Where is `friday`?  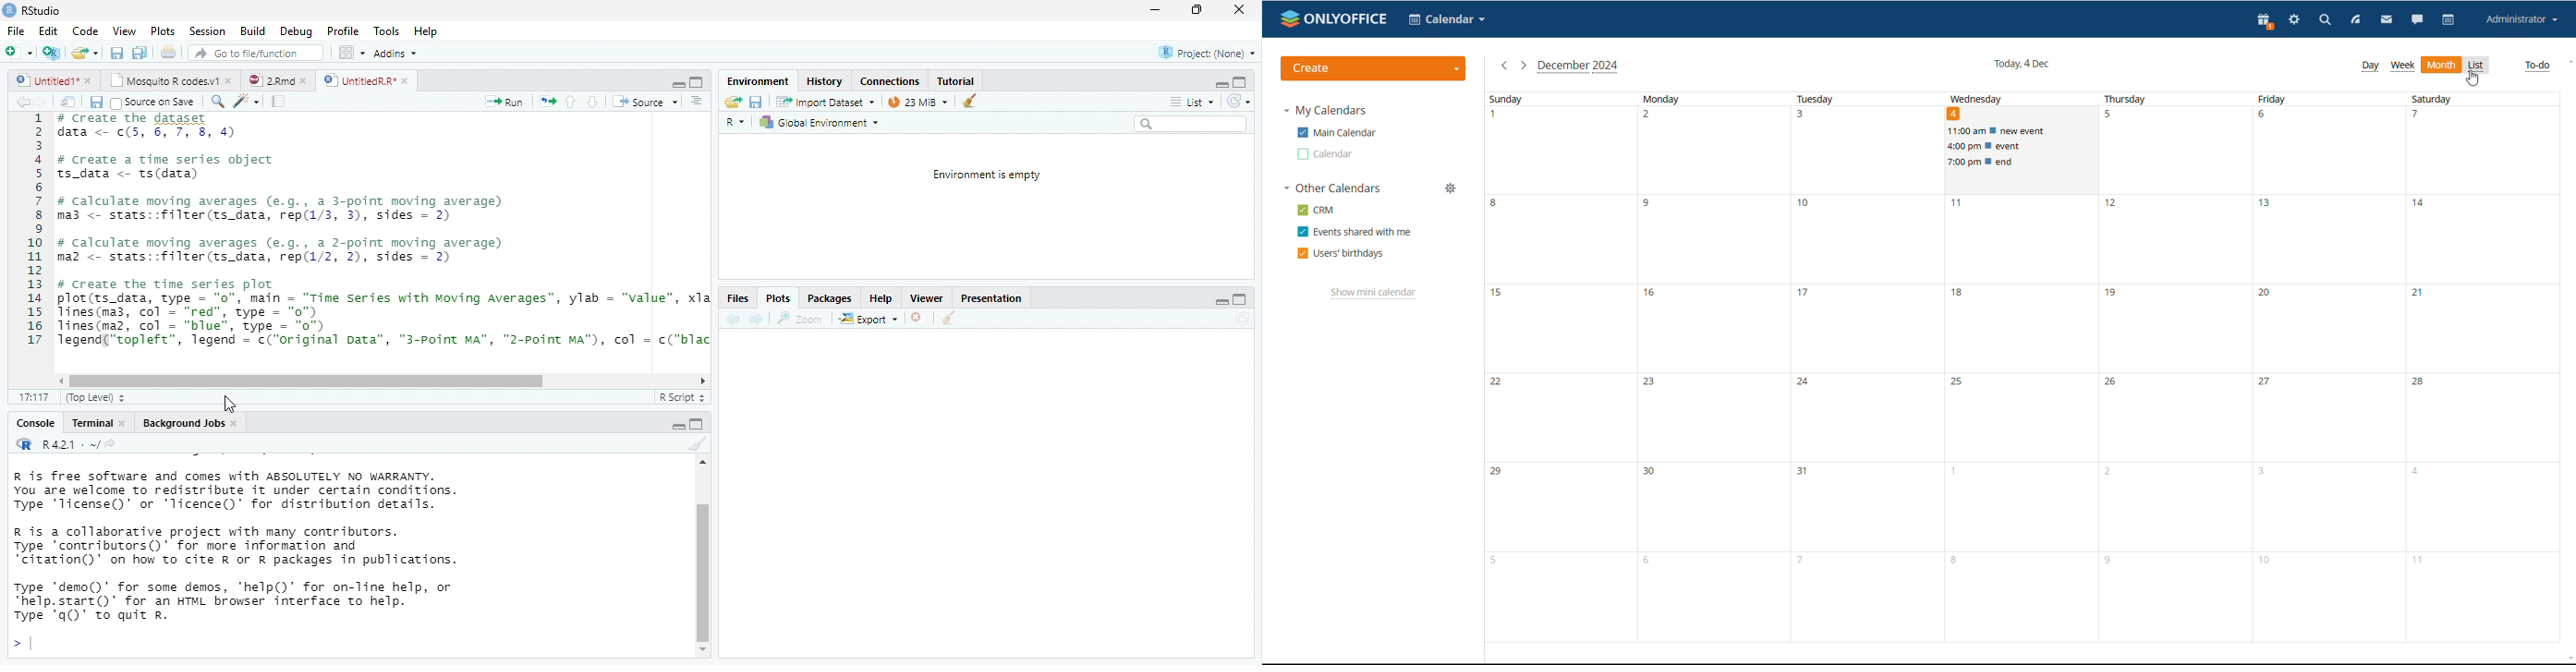
friday is located at coordinates (2328, 368).